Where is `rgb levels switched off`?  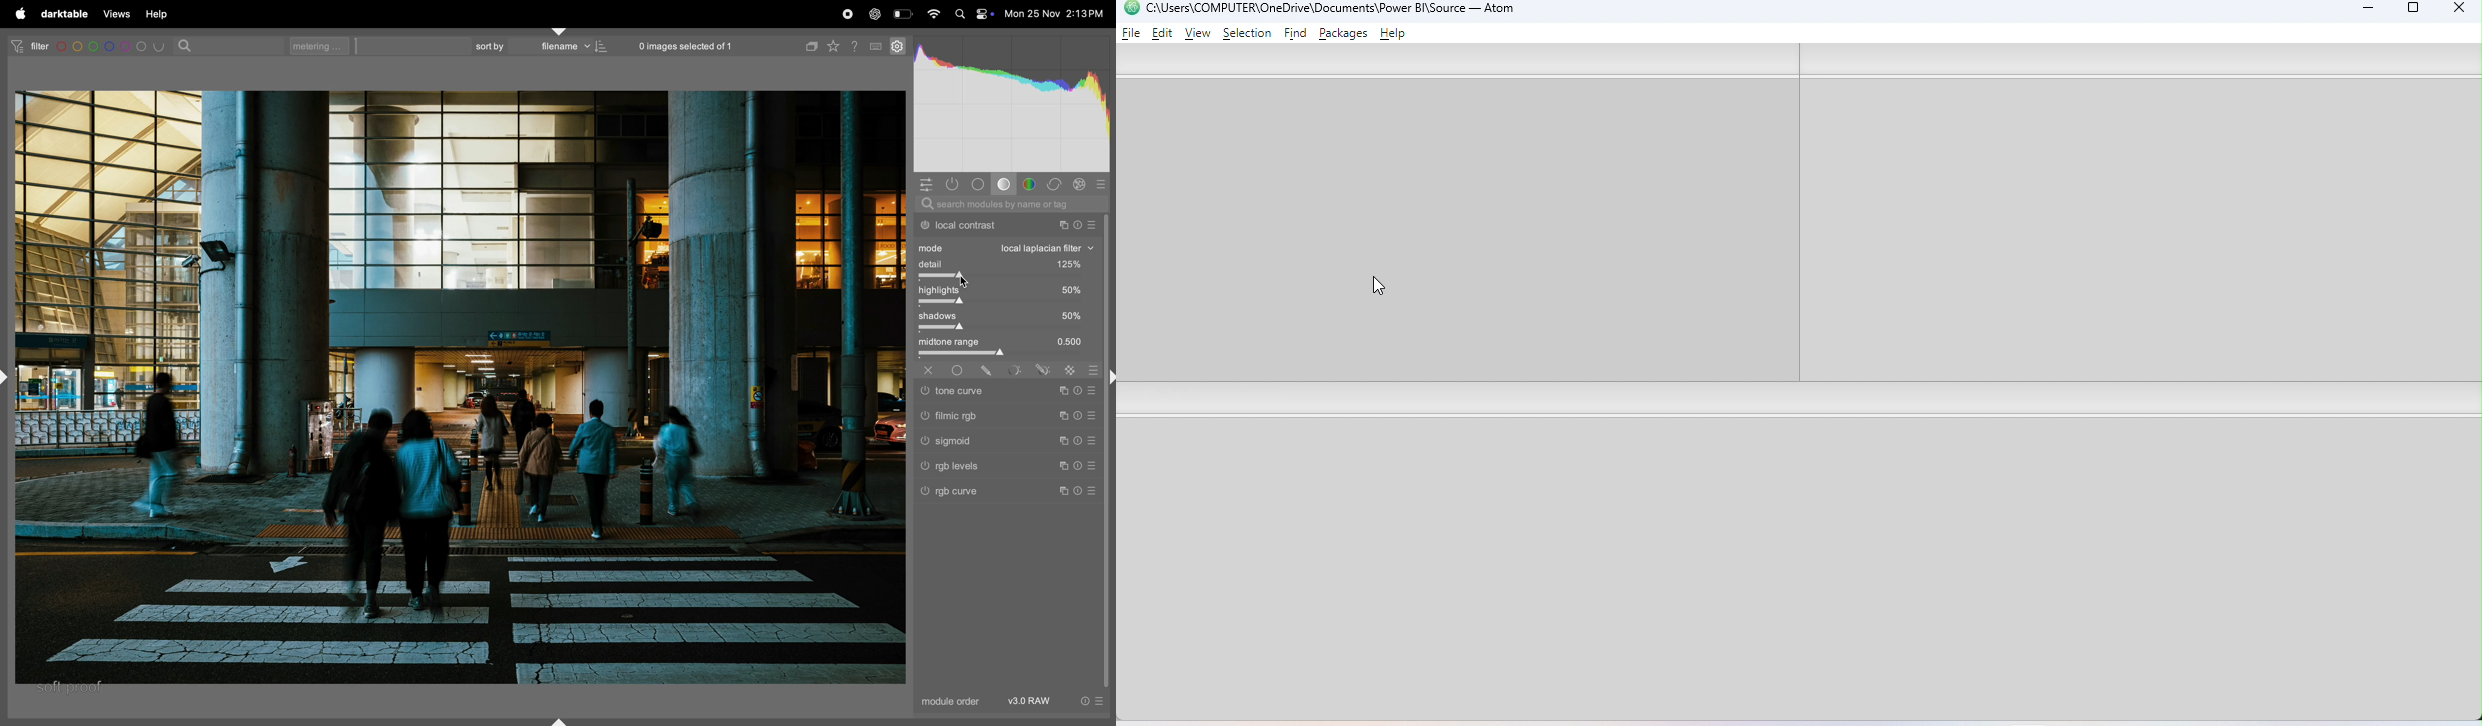
rgb levels switched off is located at coordinates (924, 468).